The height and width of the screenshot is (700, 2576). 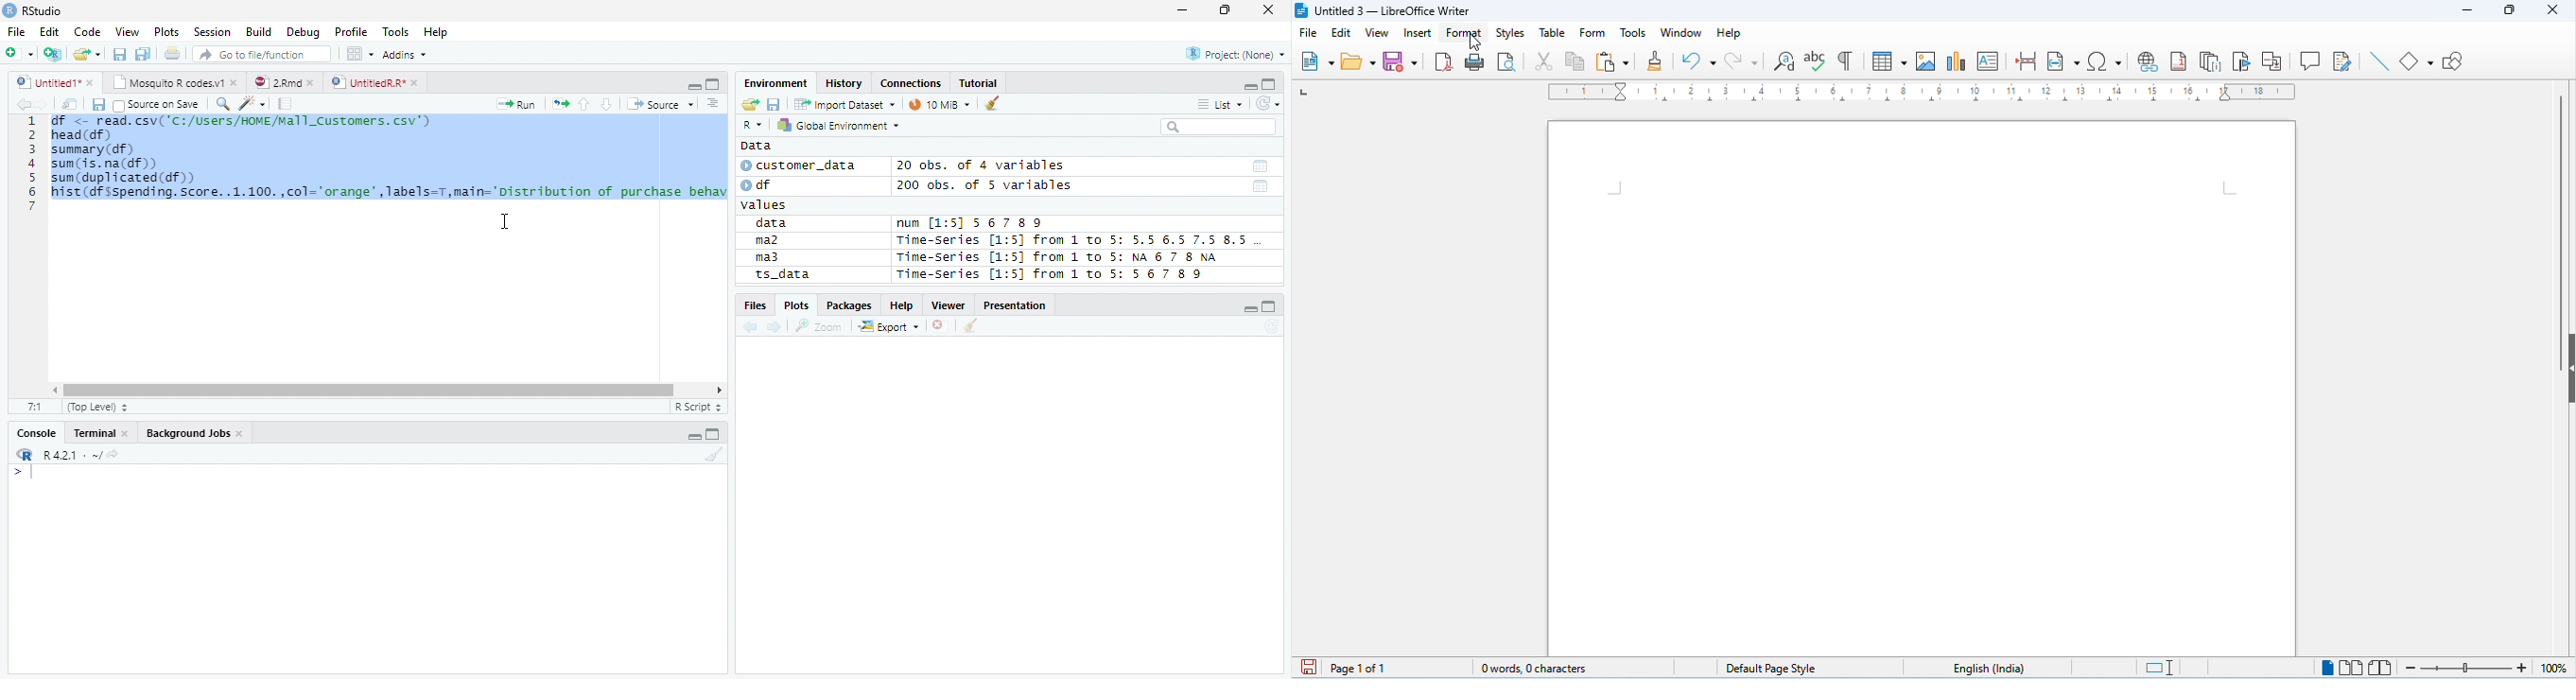 What do you see at coordinates (54, 82) in the screenshot?
I see `Untitiled1` at bounding box center [54, 82].